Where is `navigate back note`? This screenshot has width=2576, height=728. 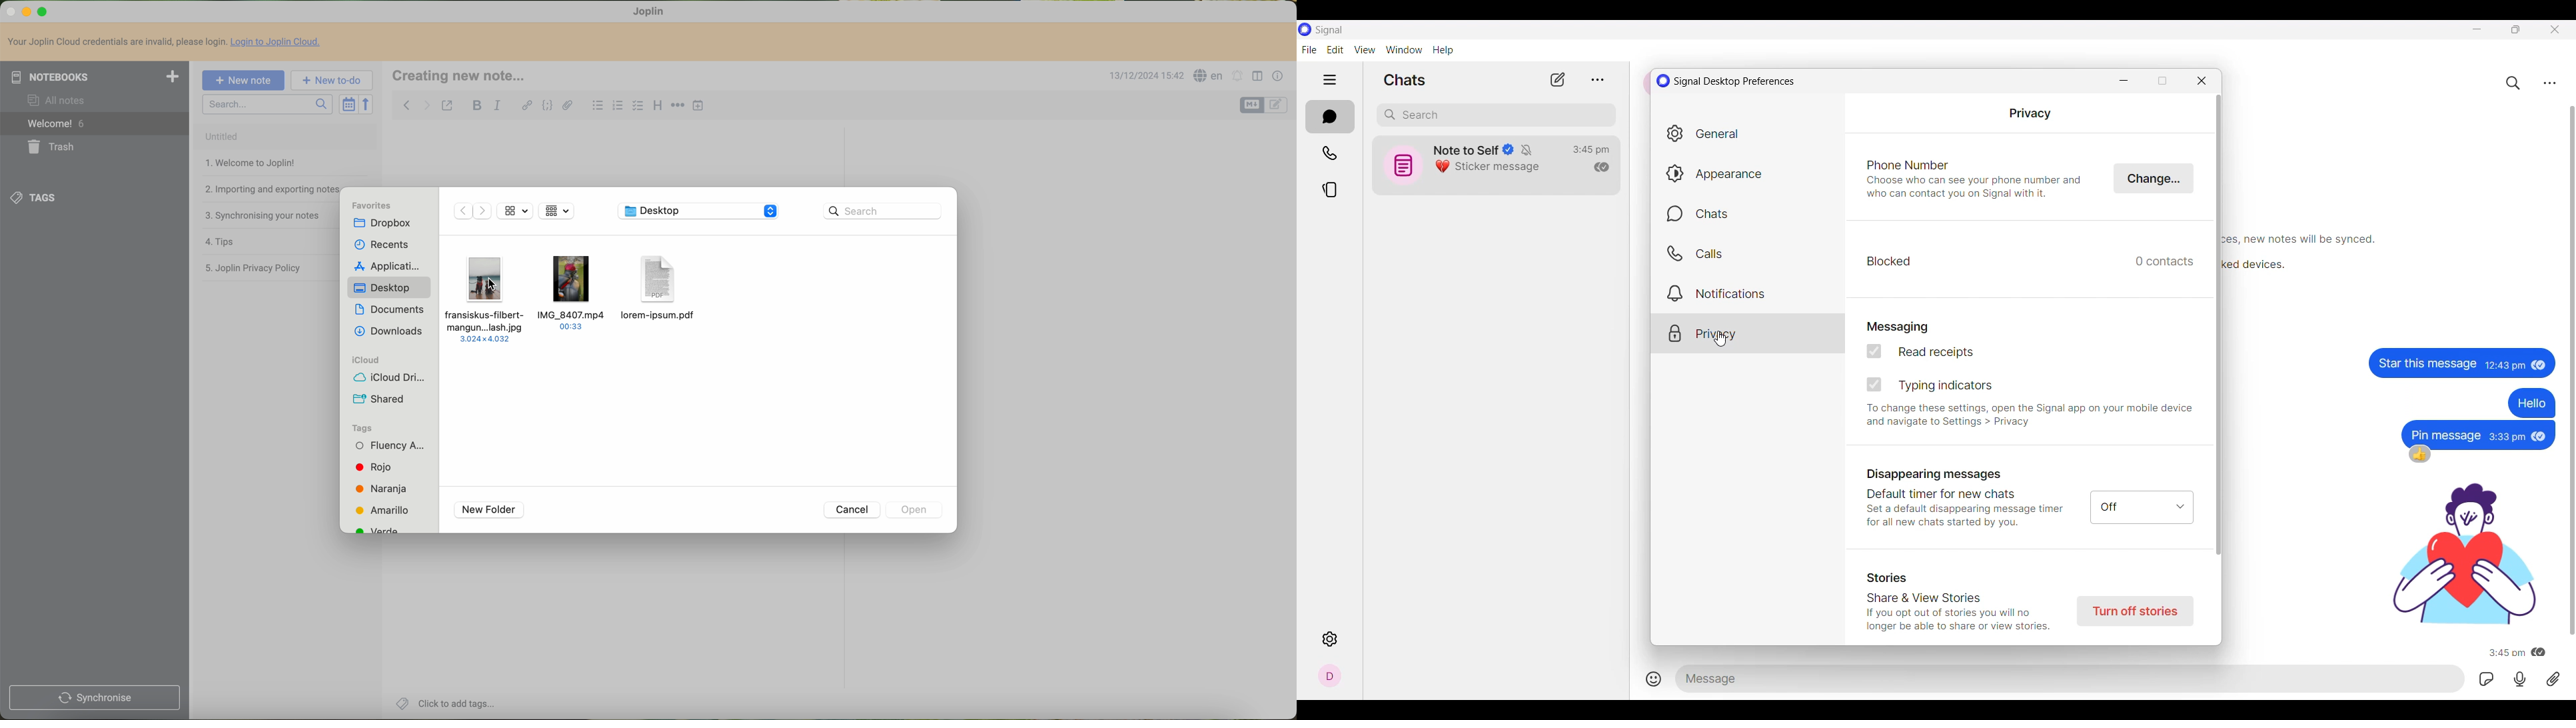 navigate back note is located at coordinates (407, 104).